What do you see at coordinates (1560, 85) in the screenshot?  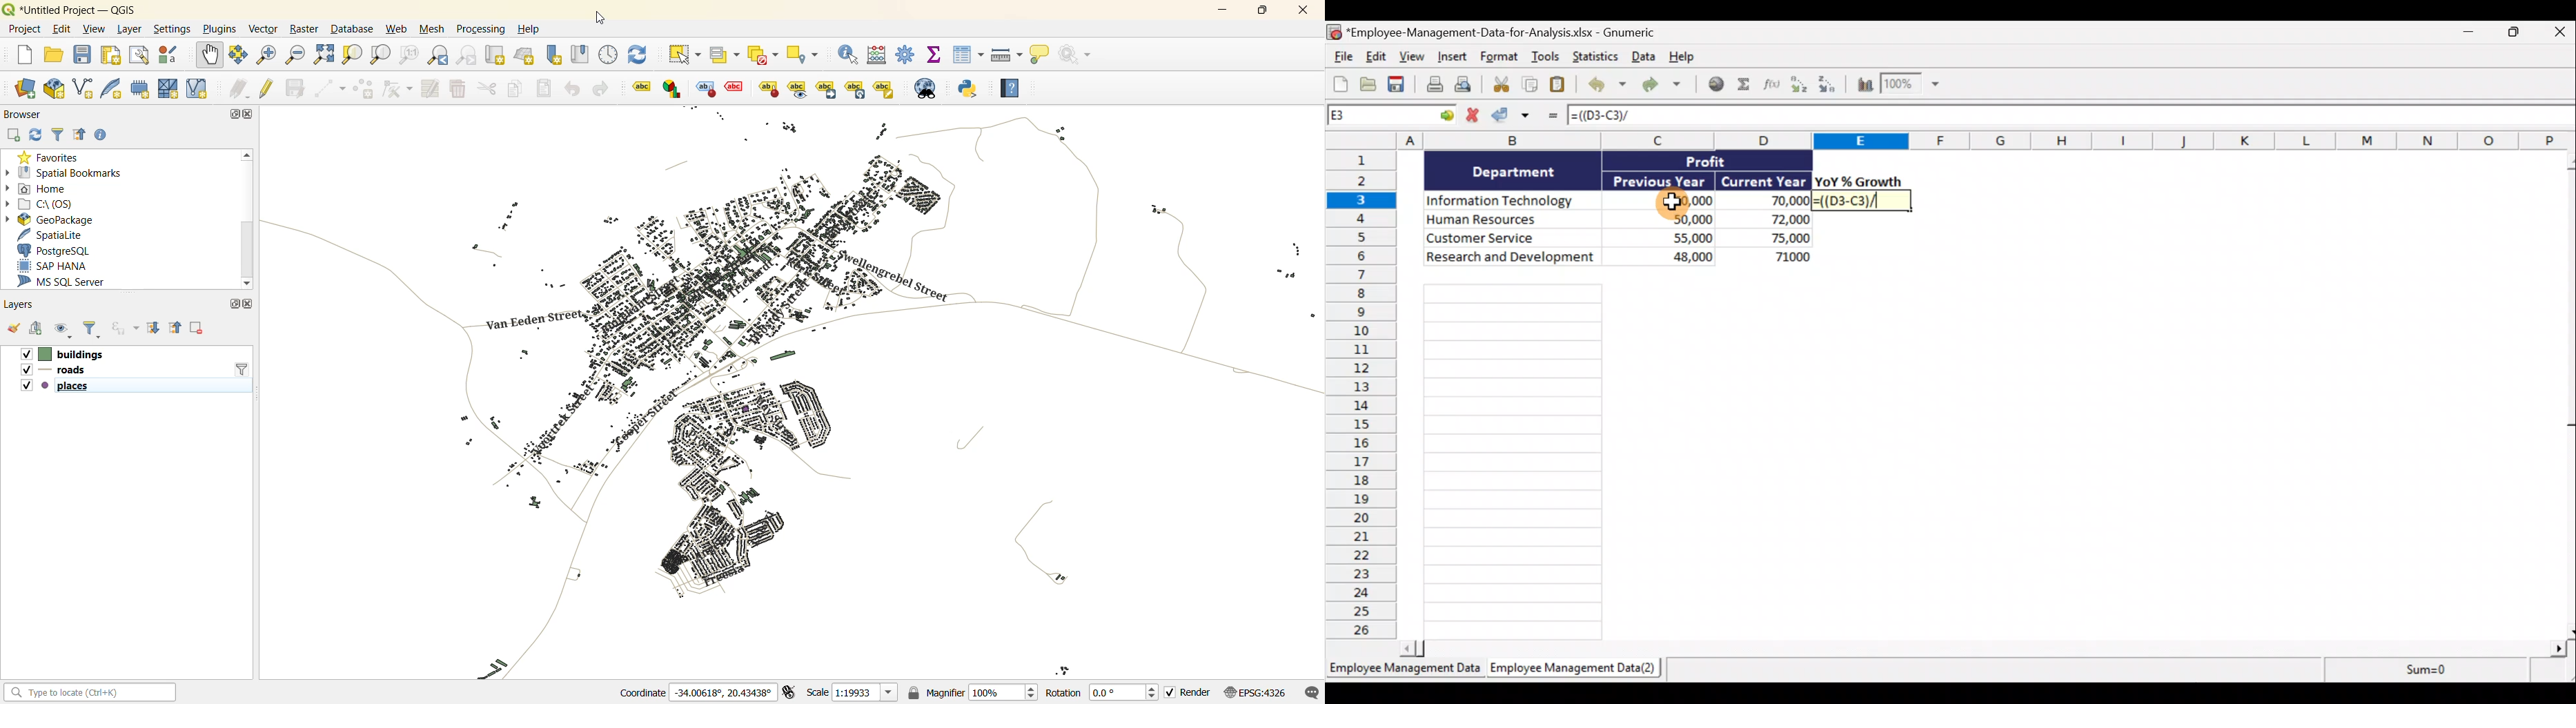 I see `Paste clipboard` at bounding box center [1560, 85].